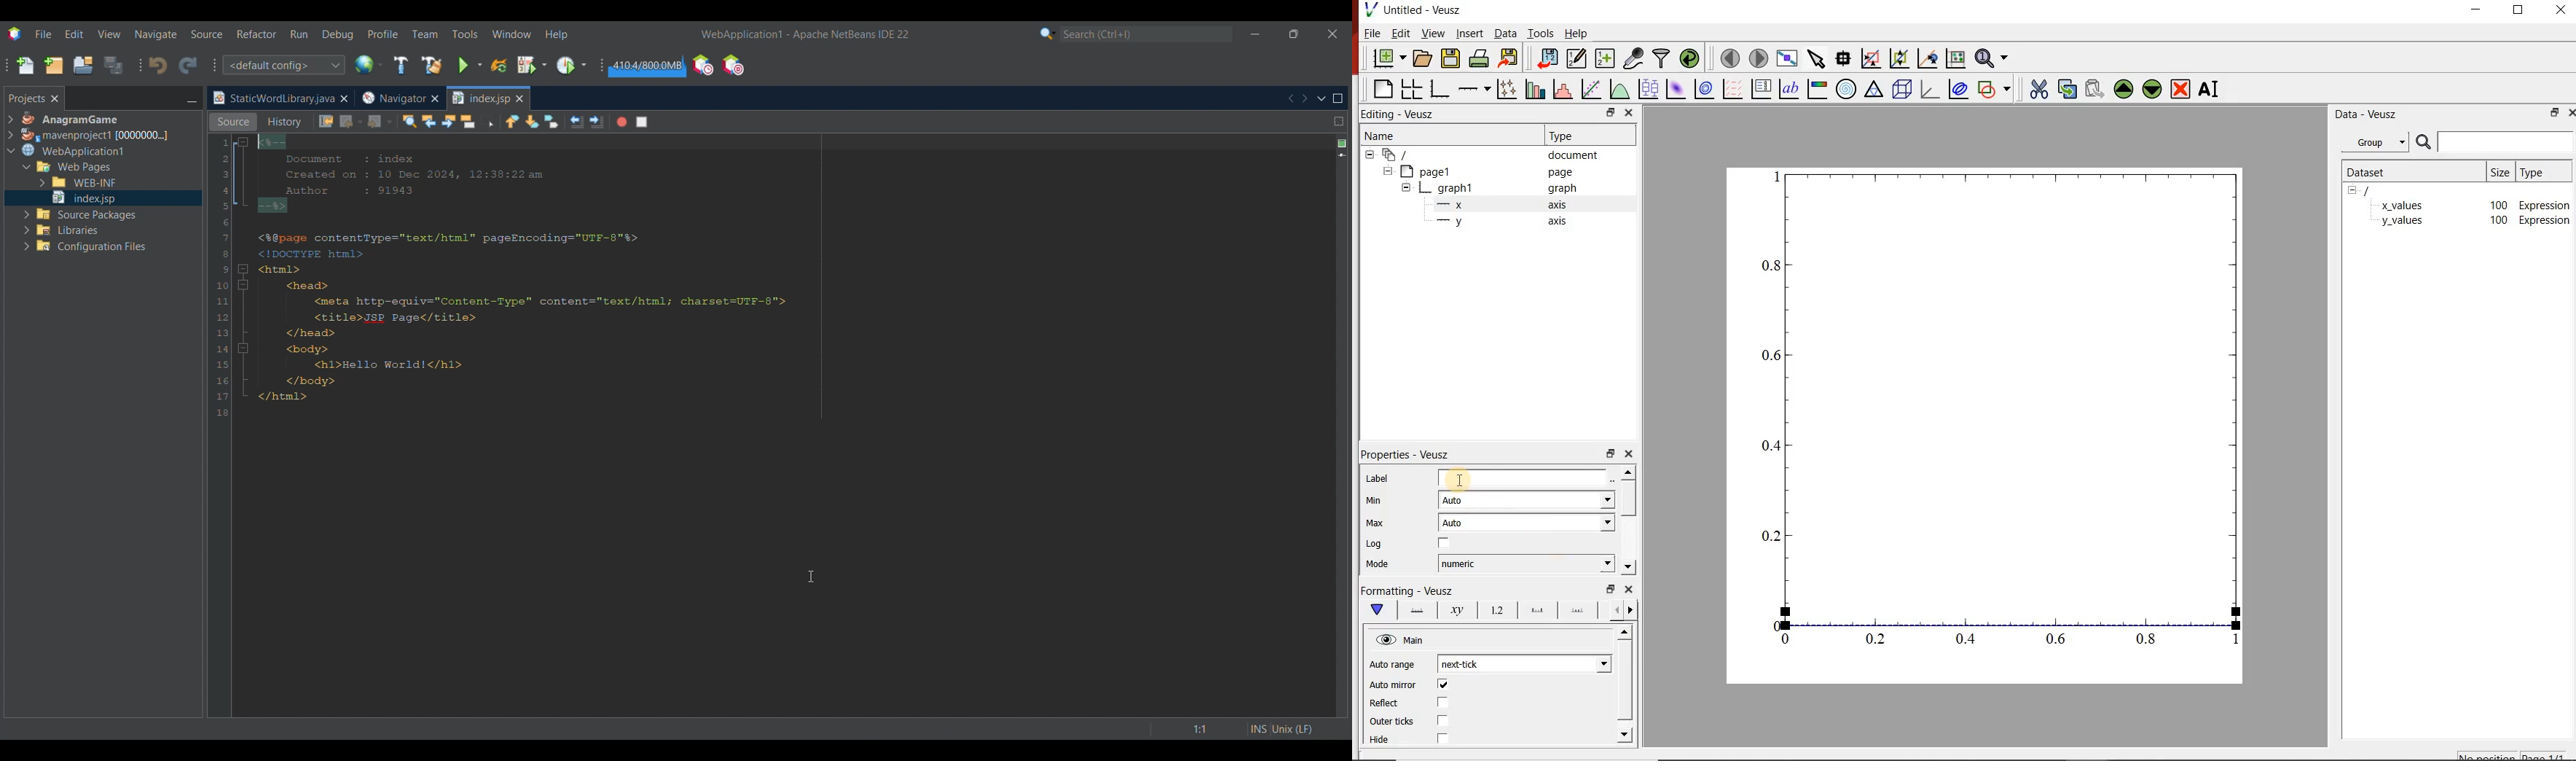  I want to click on 3d graph, so click(1931, 91).